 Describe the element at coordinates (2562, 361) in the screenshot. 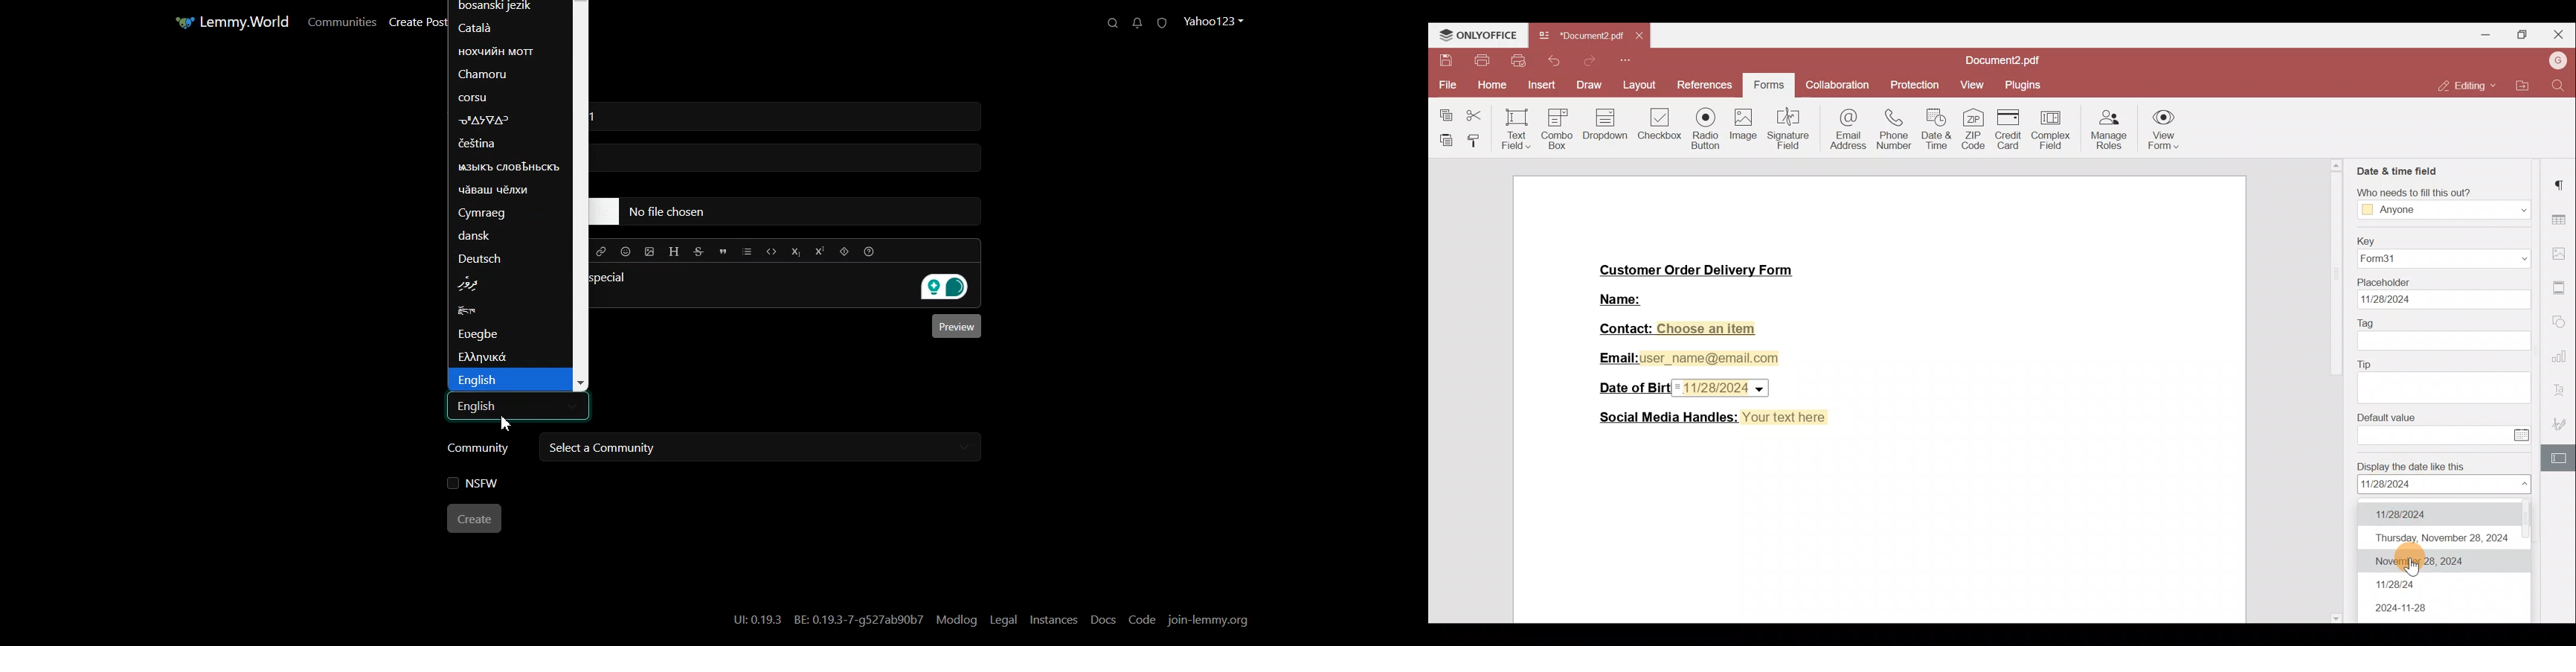

I see `Chart settings` at that location.